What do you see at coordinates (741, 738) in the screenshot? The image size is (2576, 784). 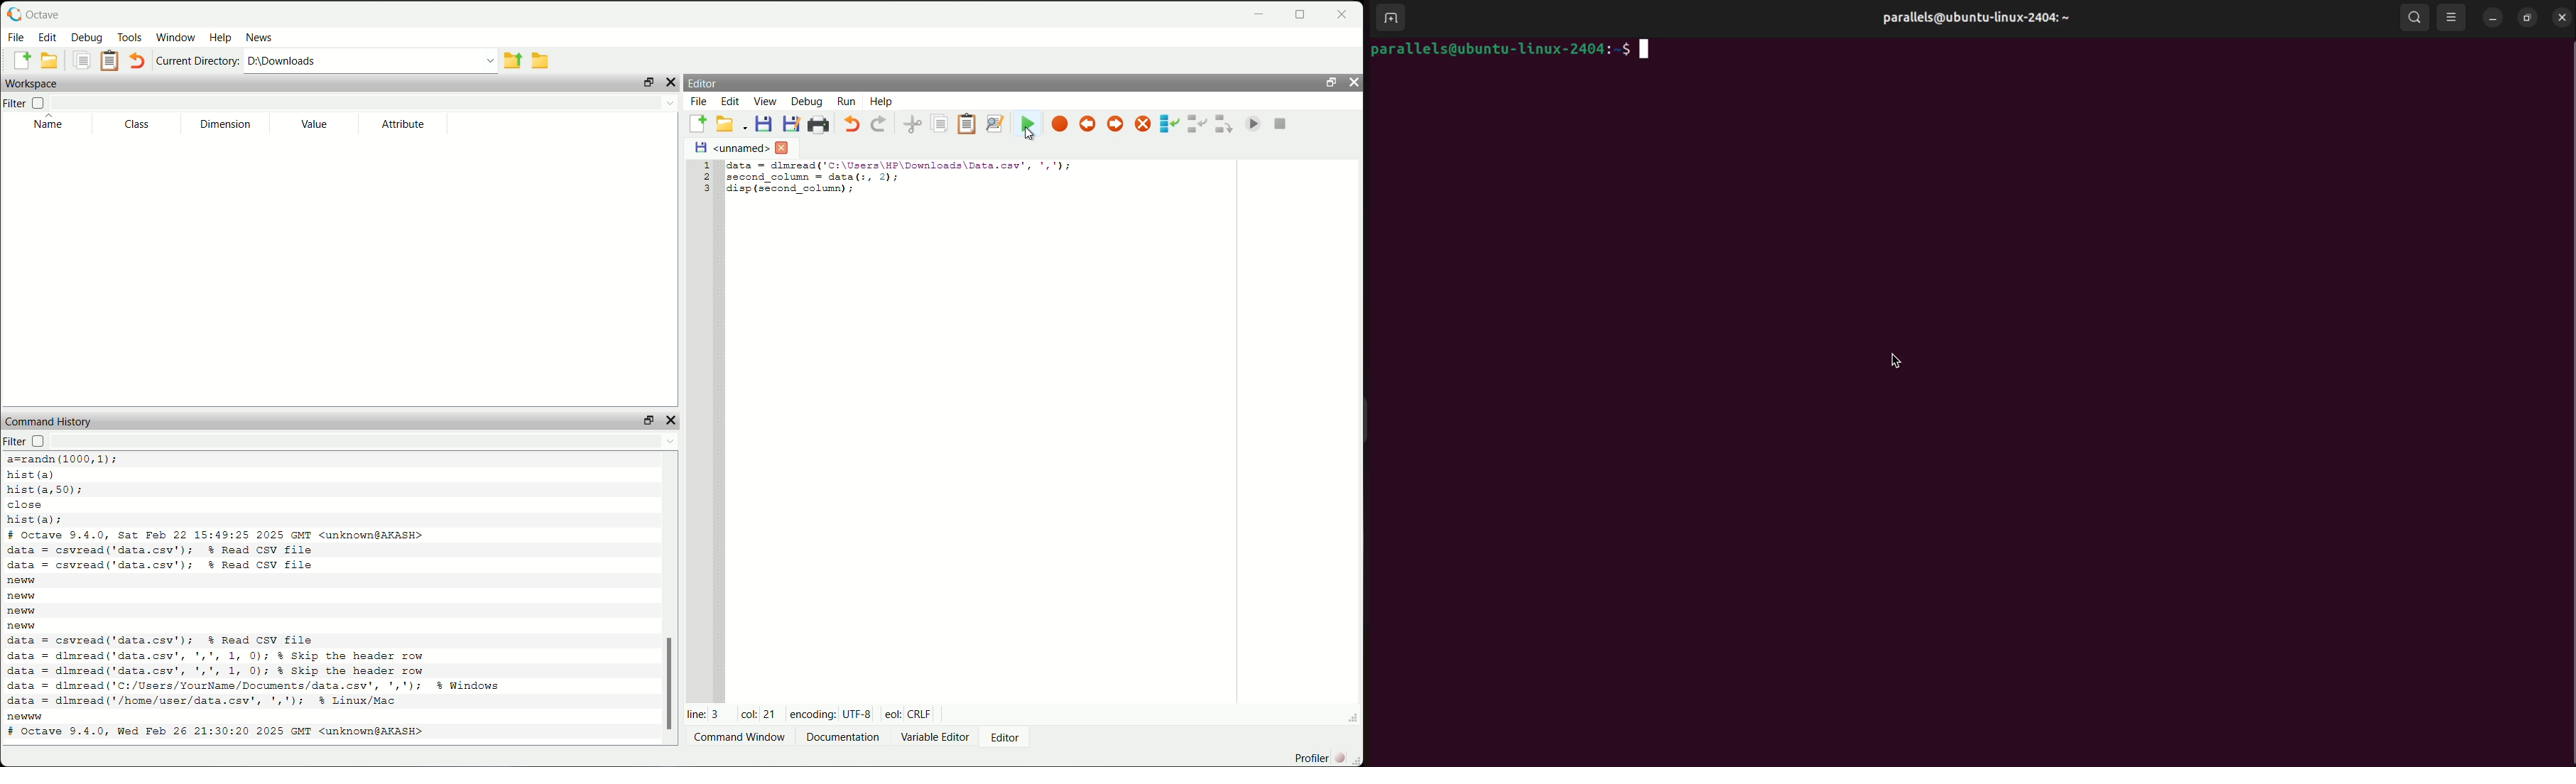 I see `Command window` at bounding box center [741, 738].